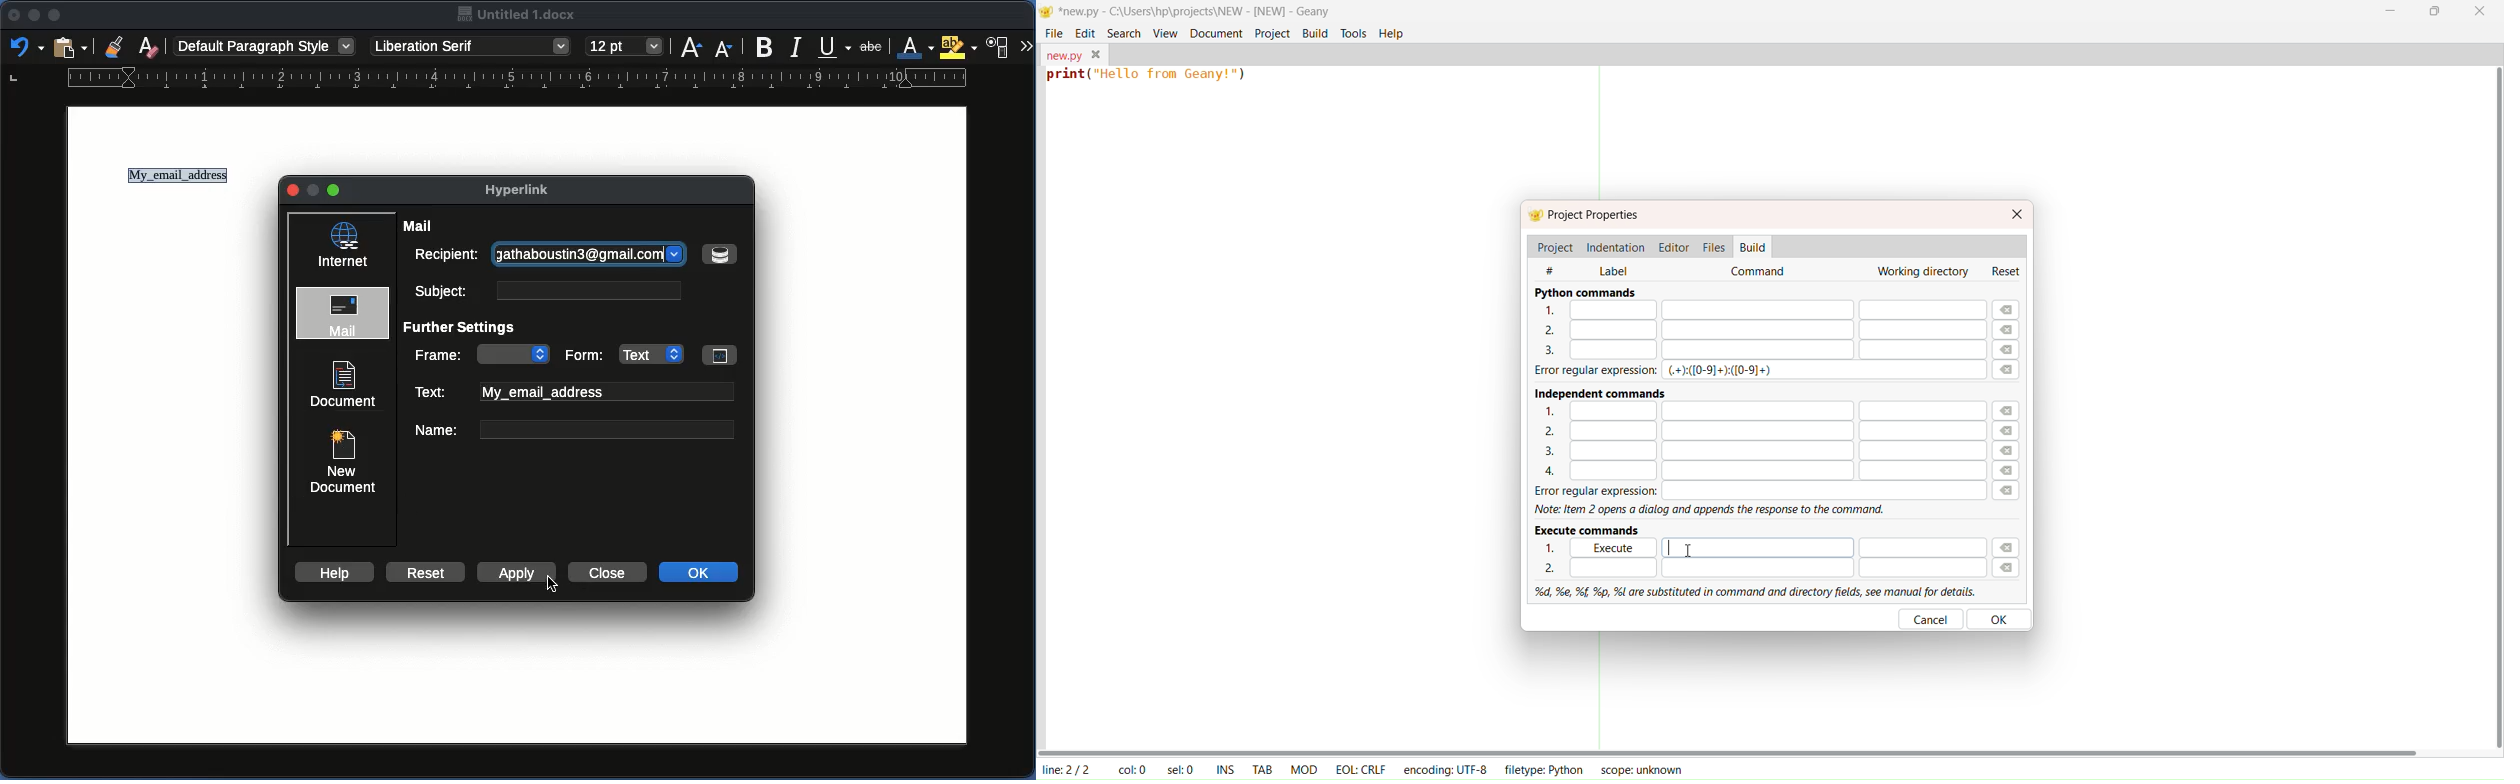  Describe the element at coordinates (691, 47) in the screenshot. I see `Size increase` at that location.